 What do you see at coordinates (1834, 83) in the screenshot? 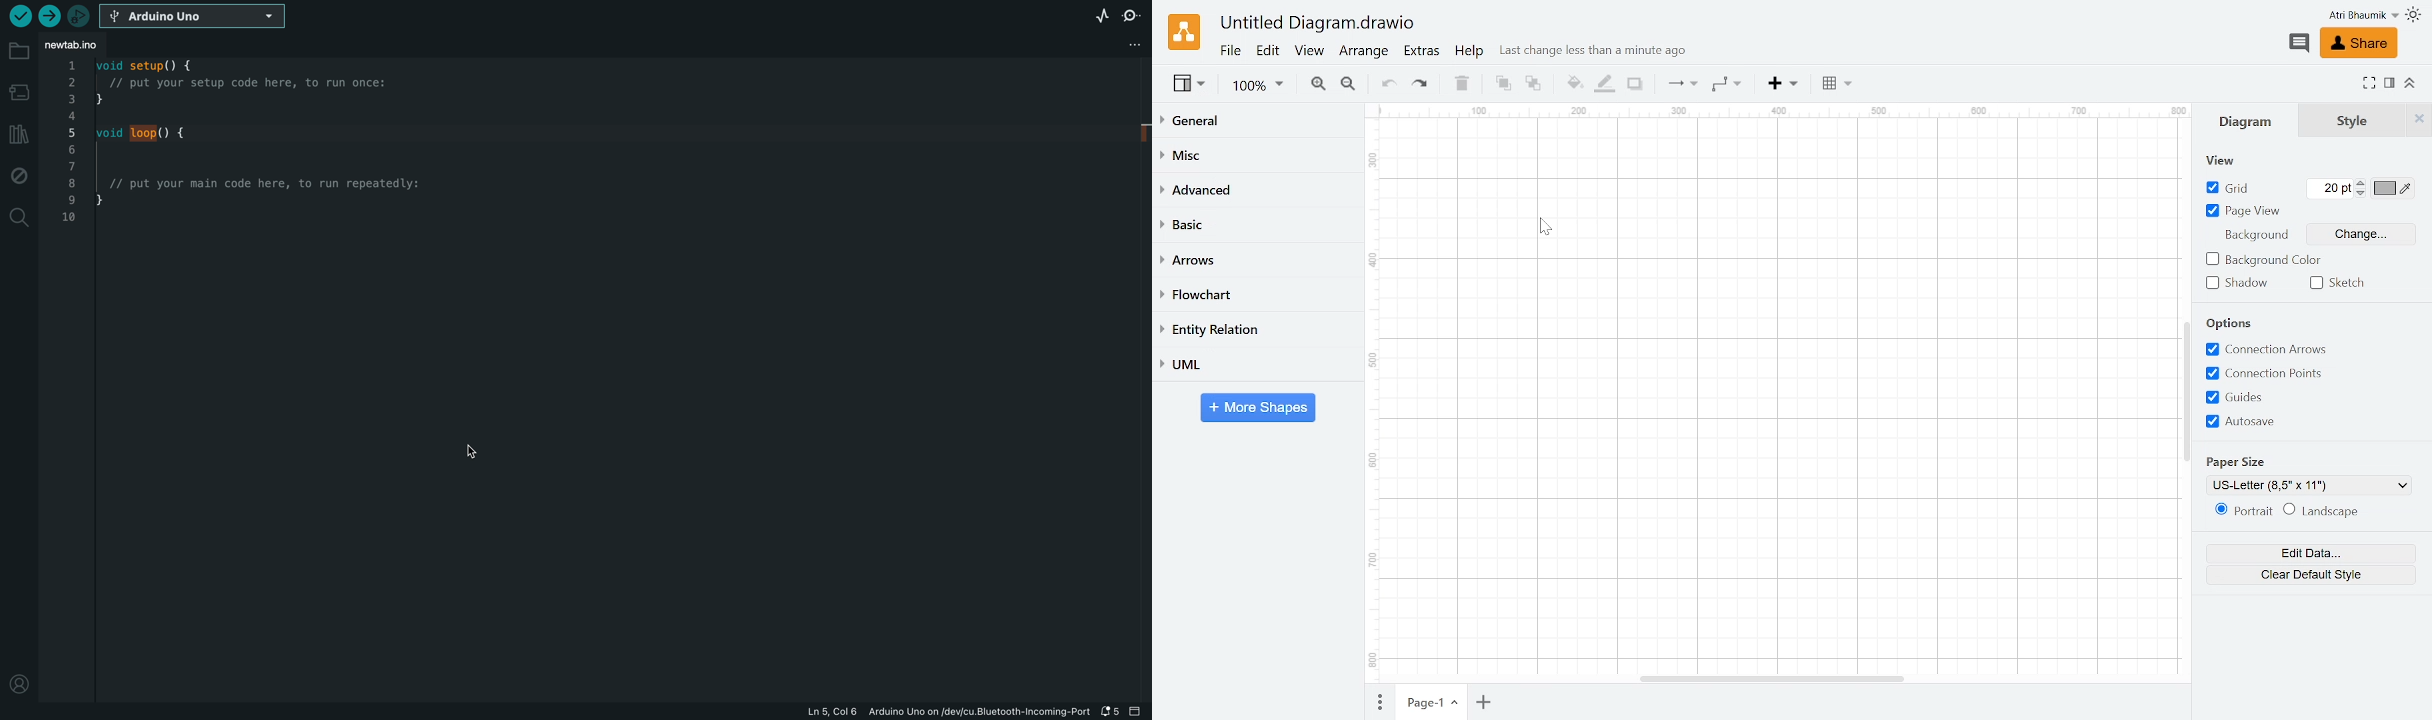
I see `Table` at bounding box center [1834, 83].